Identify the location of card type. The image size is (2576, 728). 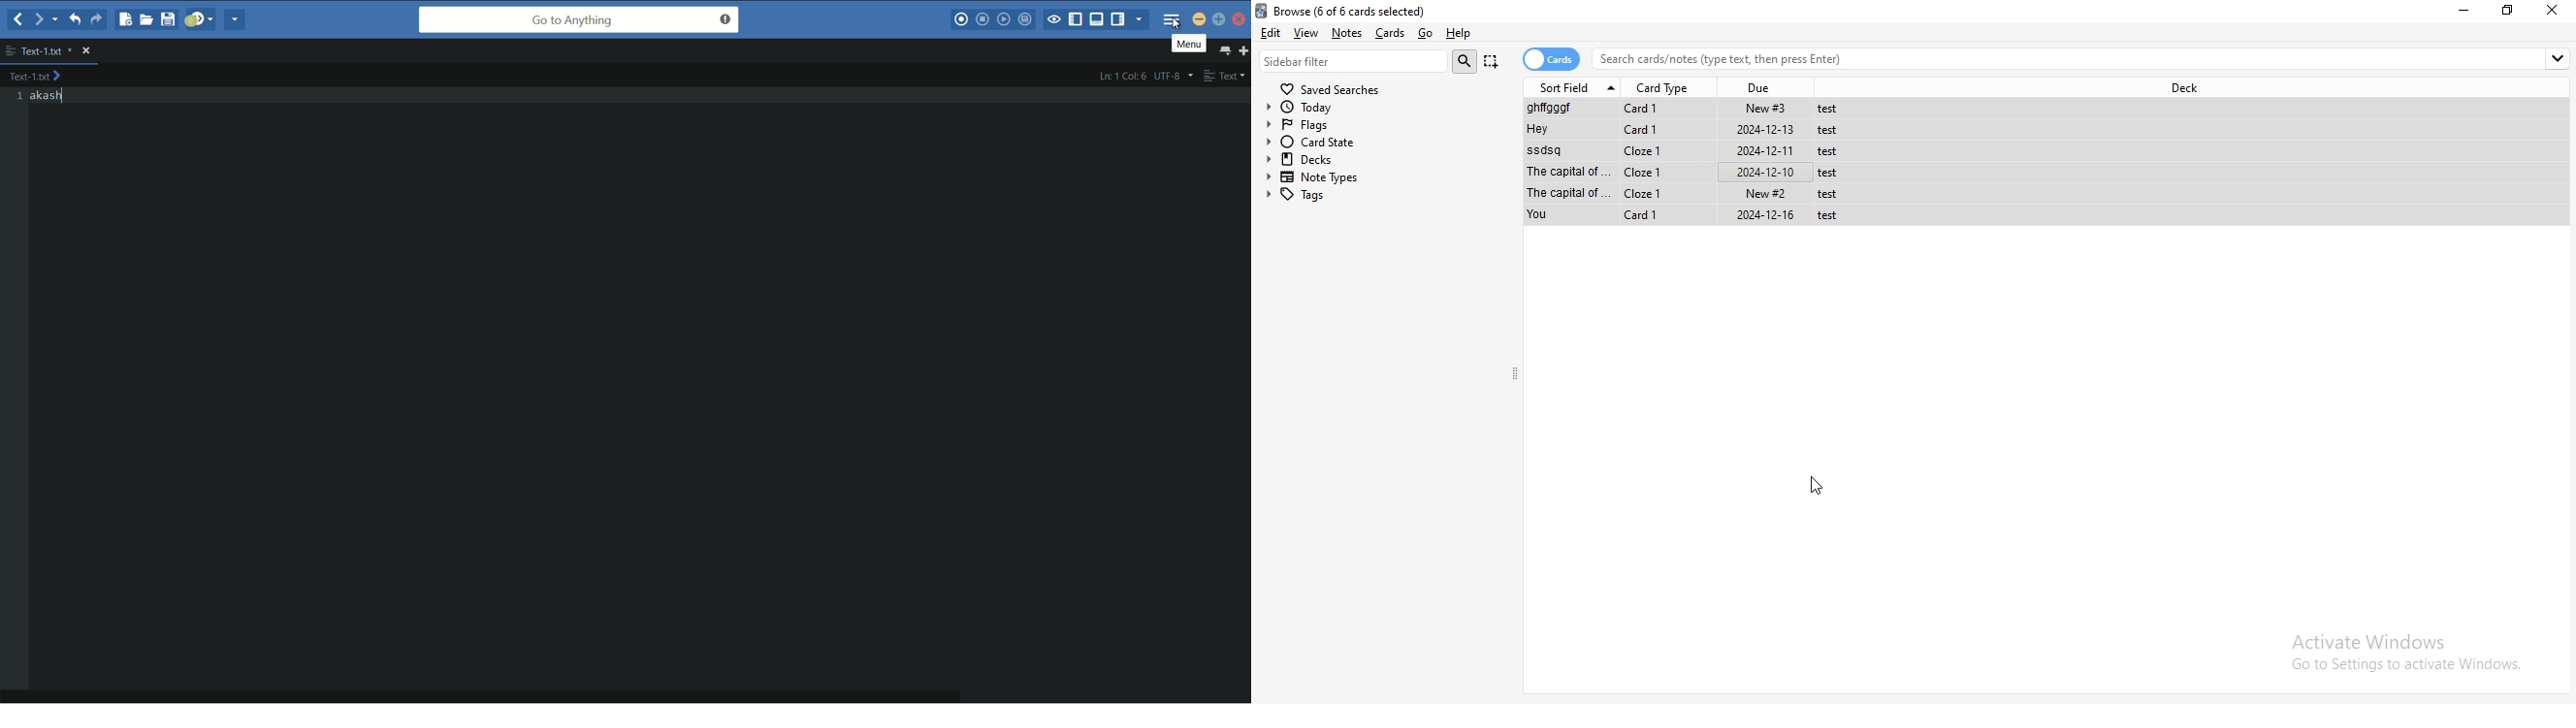
(1666, 86).